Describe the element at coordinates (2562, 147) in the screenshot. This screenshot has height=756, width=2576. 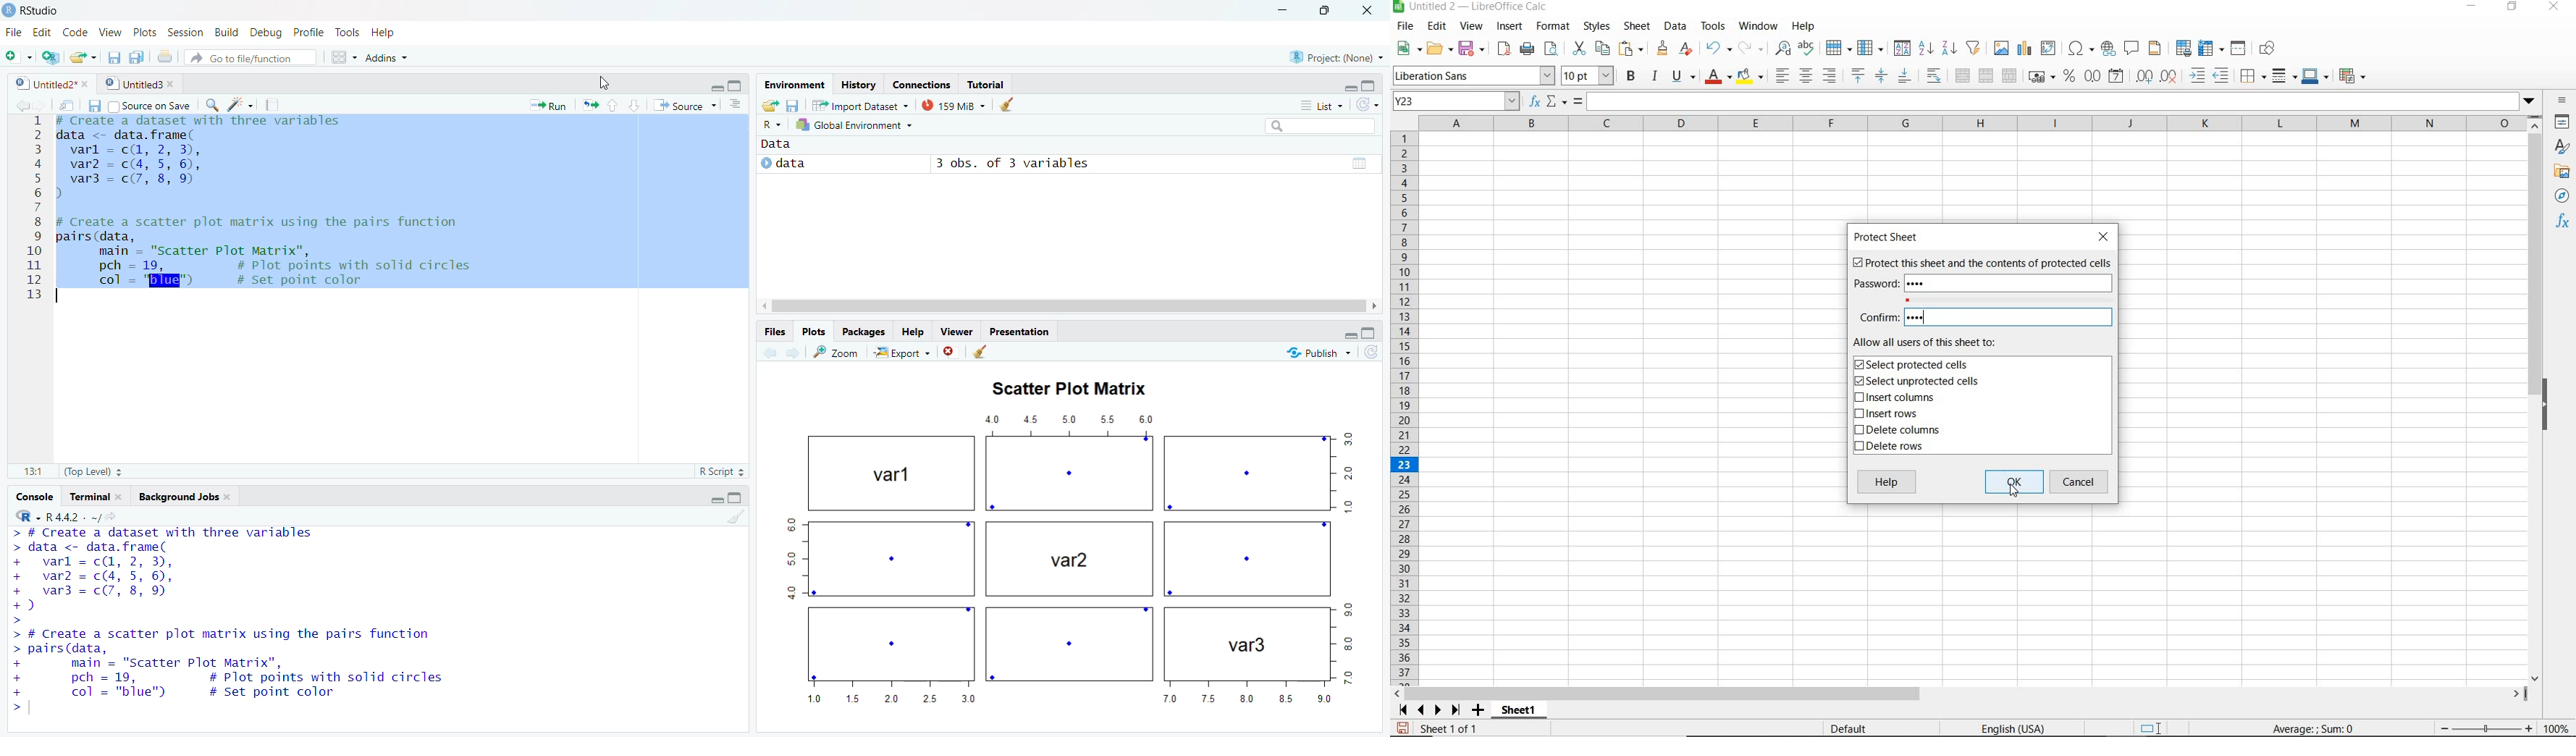
I see `STYLES` at that location.